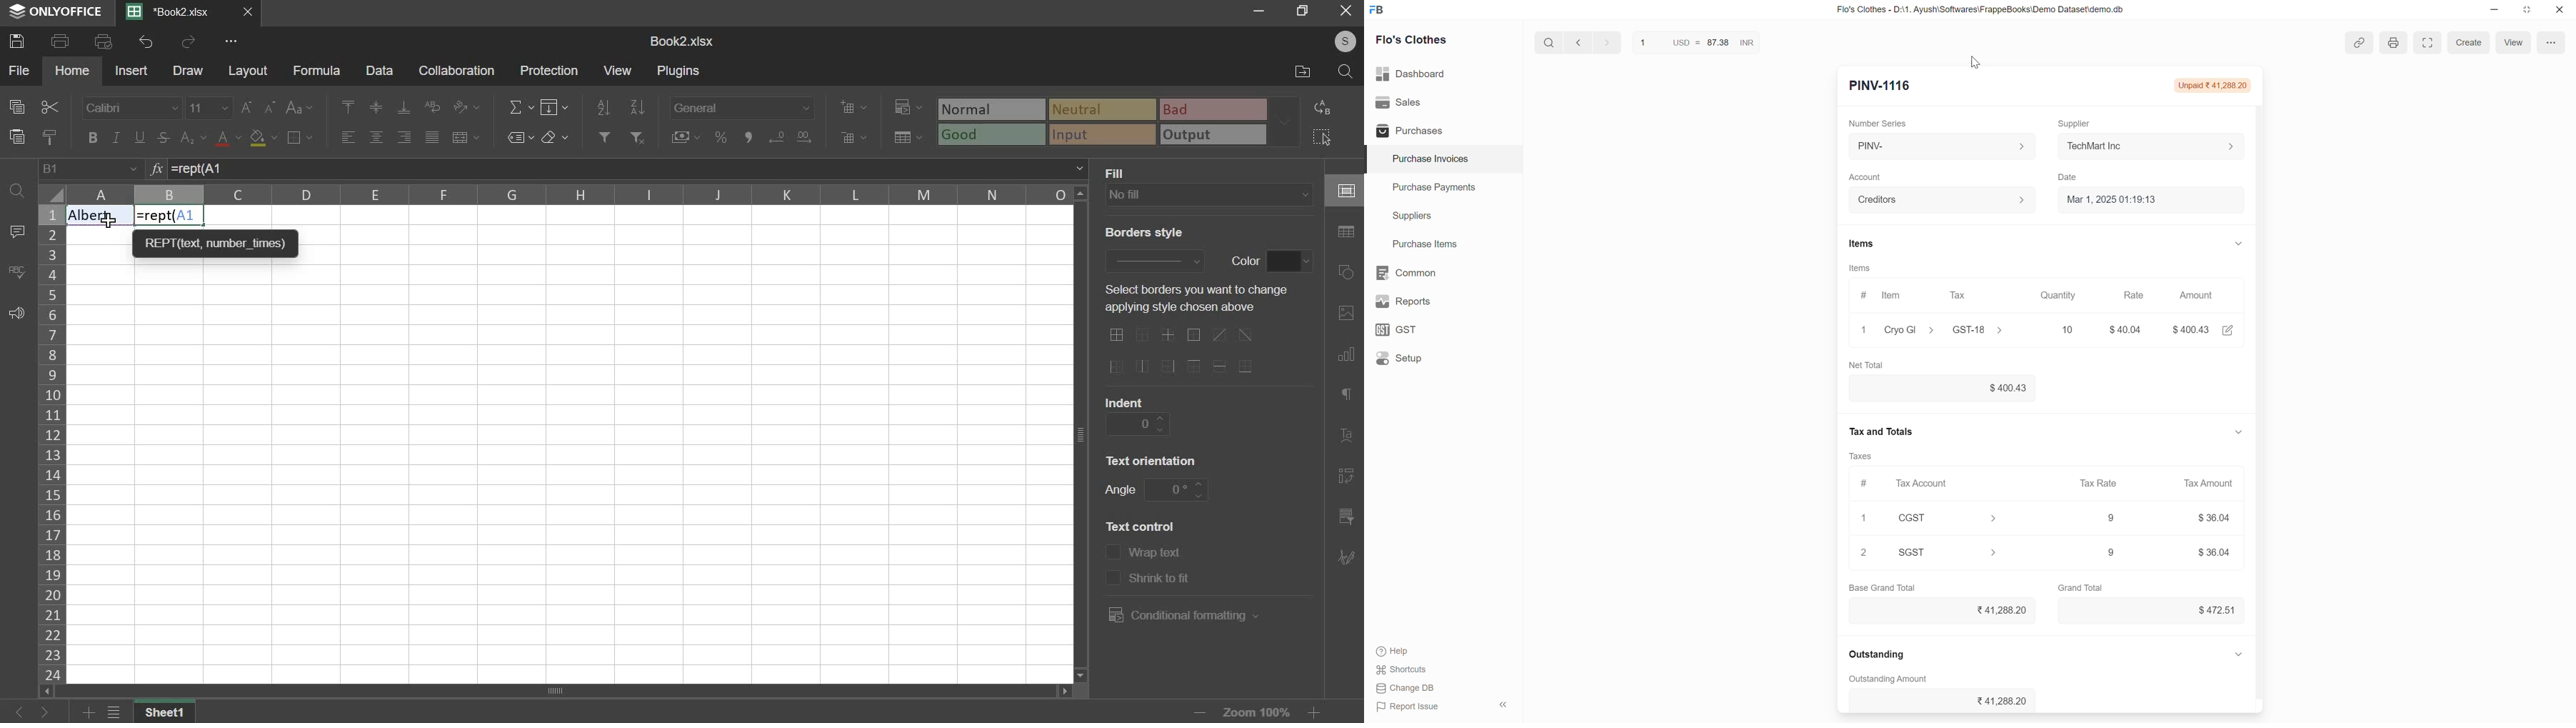 The width and height of the screenshot is (2576, 728). What do you see at coordinates (166, 137) in the screenshot?
I see `strikethrough` at bounding box center [166, 137].